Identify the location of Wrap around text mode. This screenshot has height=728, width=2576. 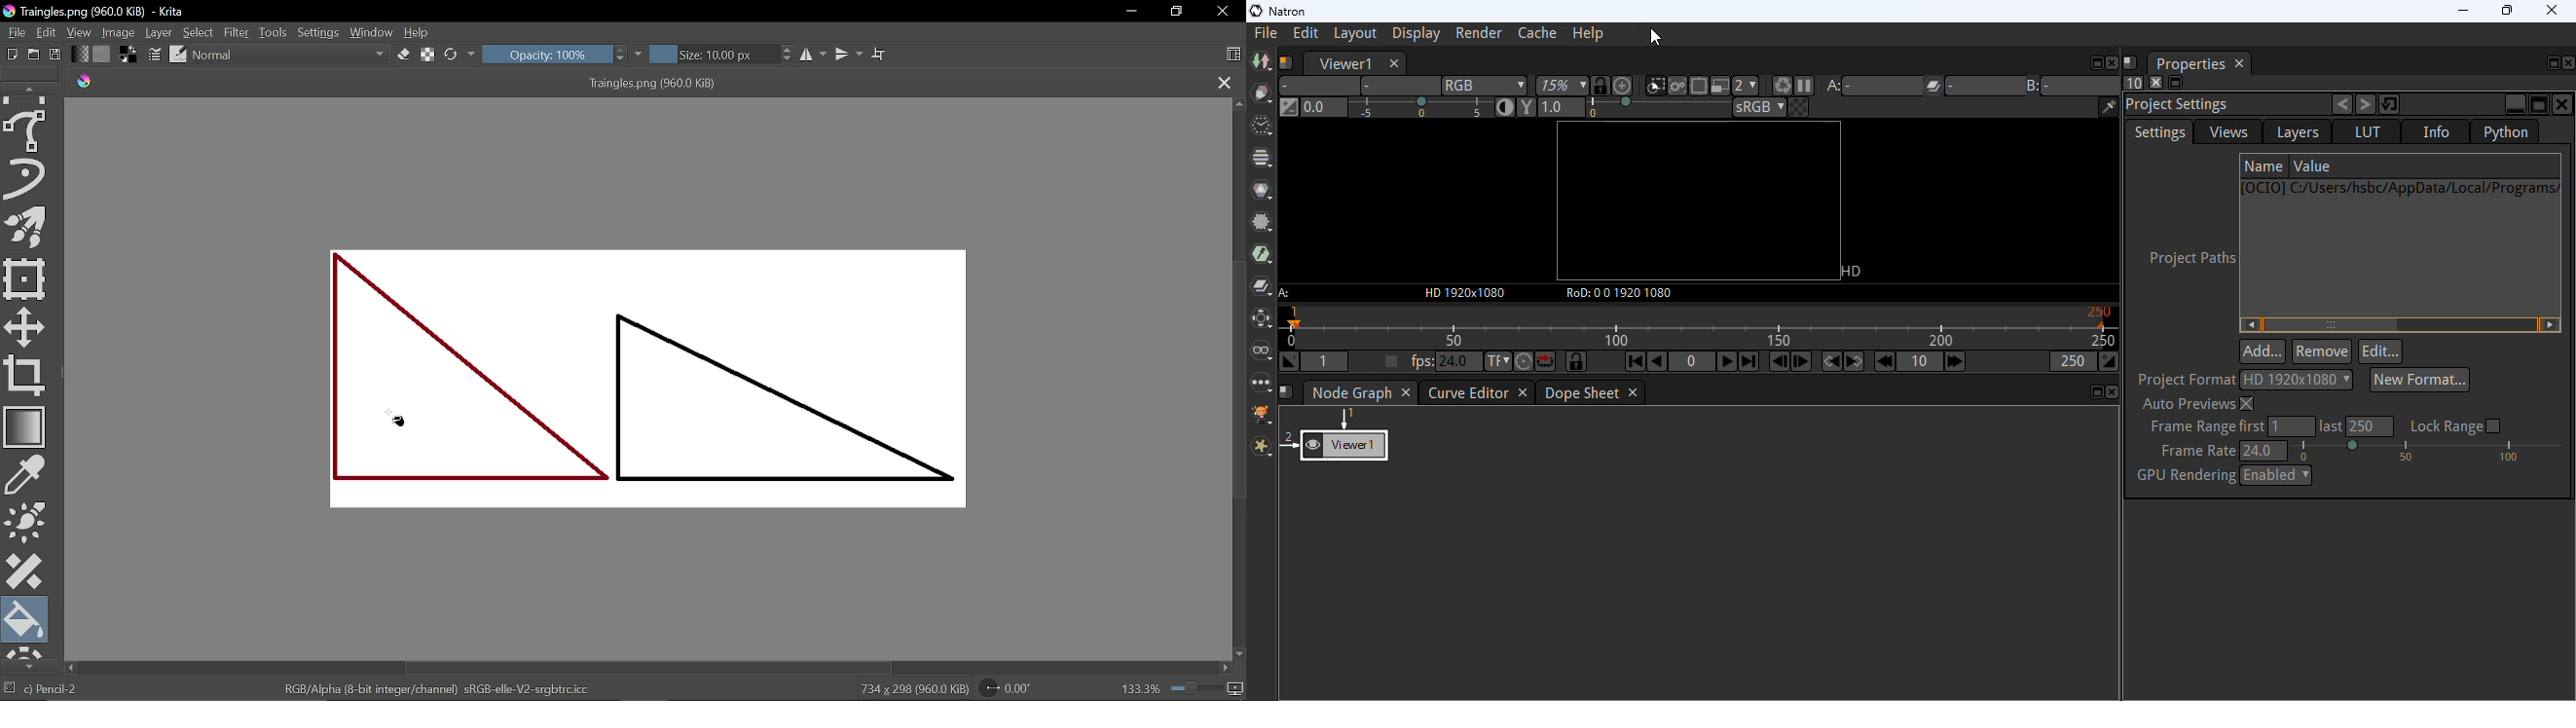
(881, 55).